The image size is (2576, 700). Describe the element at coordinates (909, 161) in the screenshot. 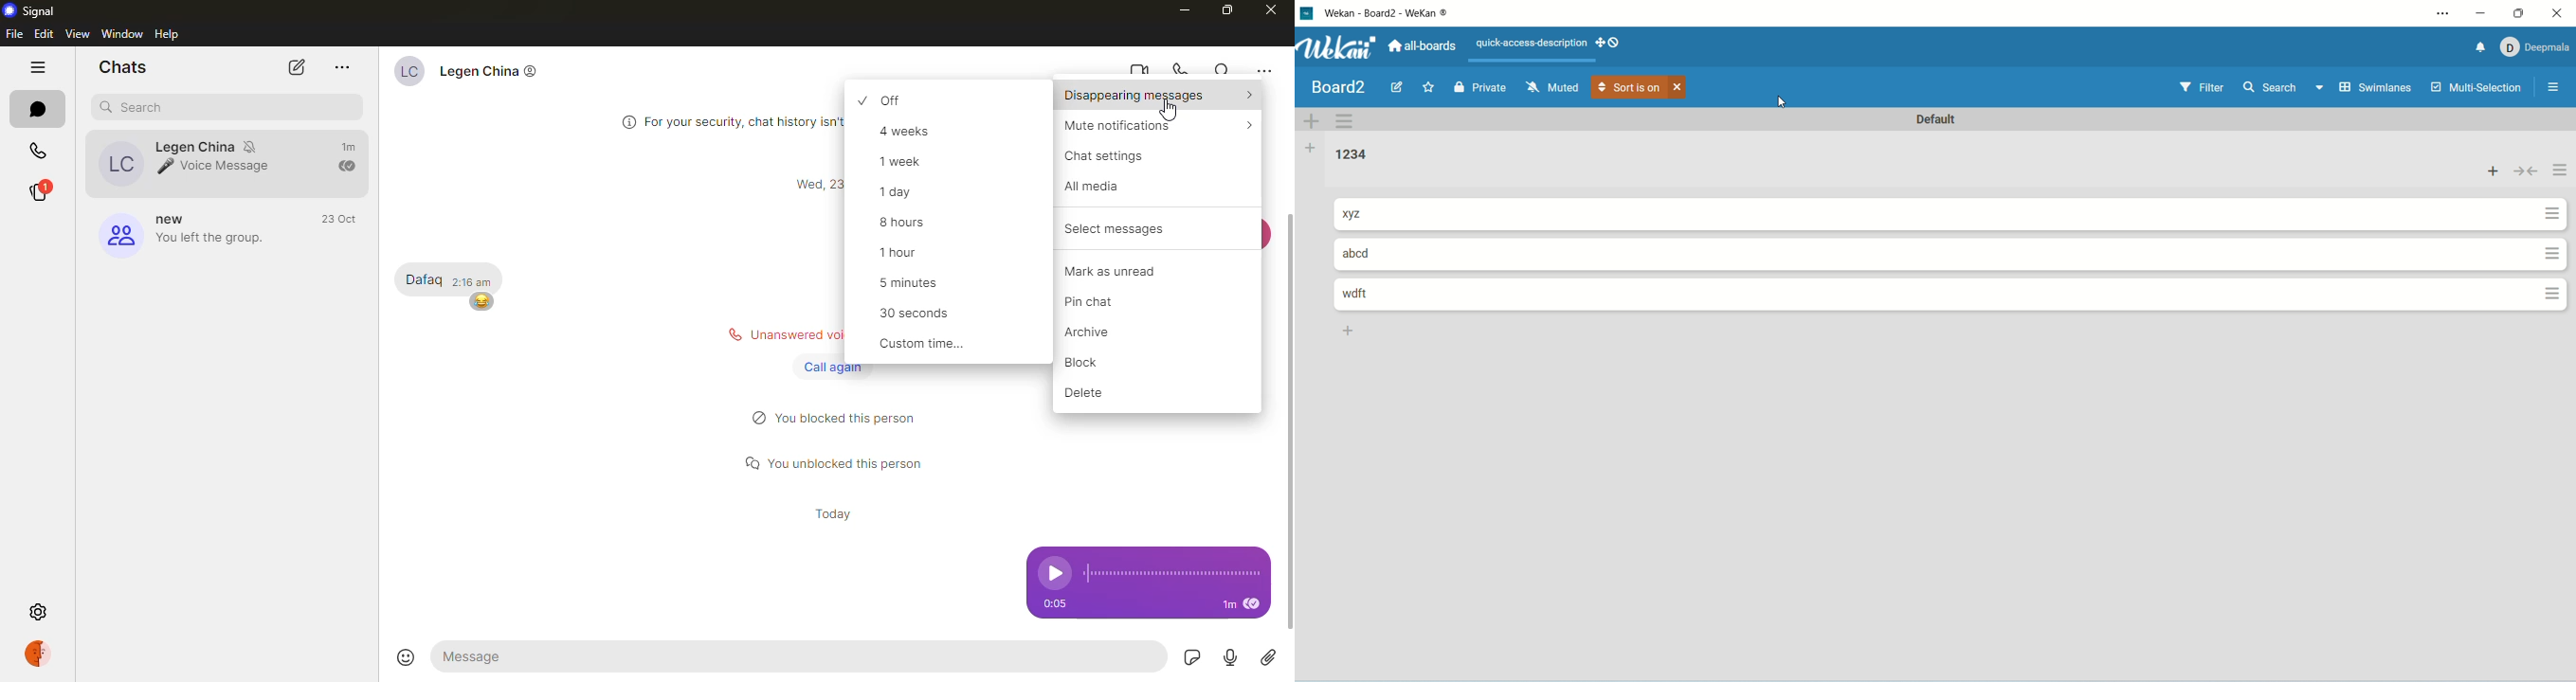

I see `1 week` at that location.